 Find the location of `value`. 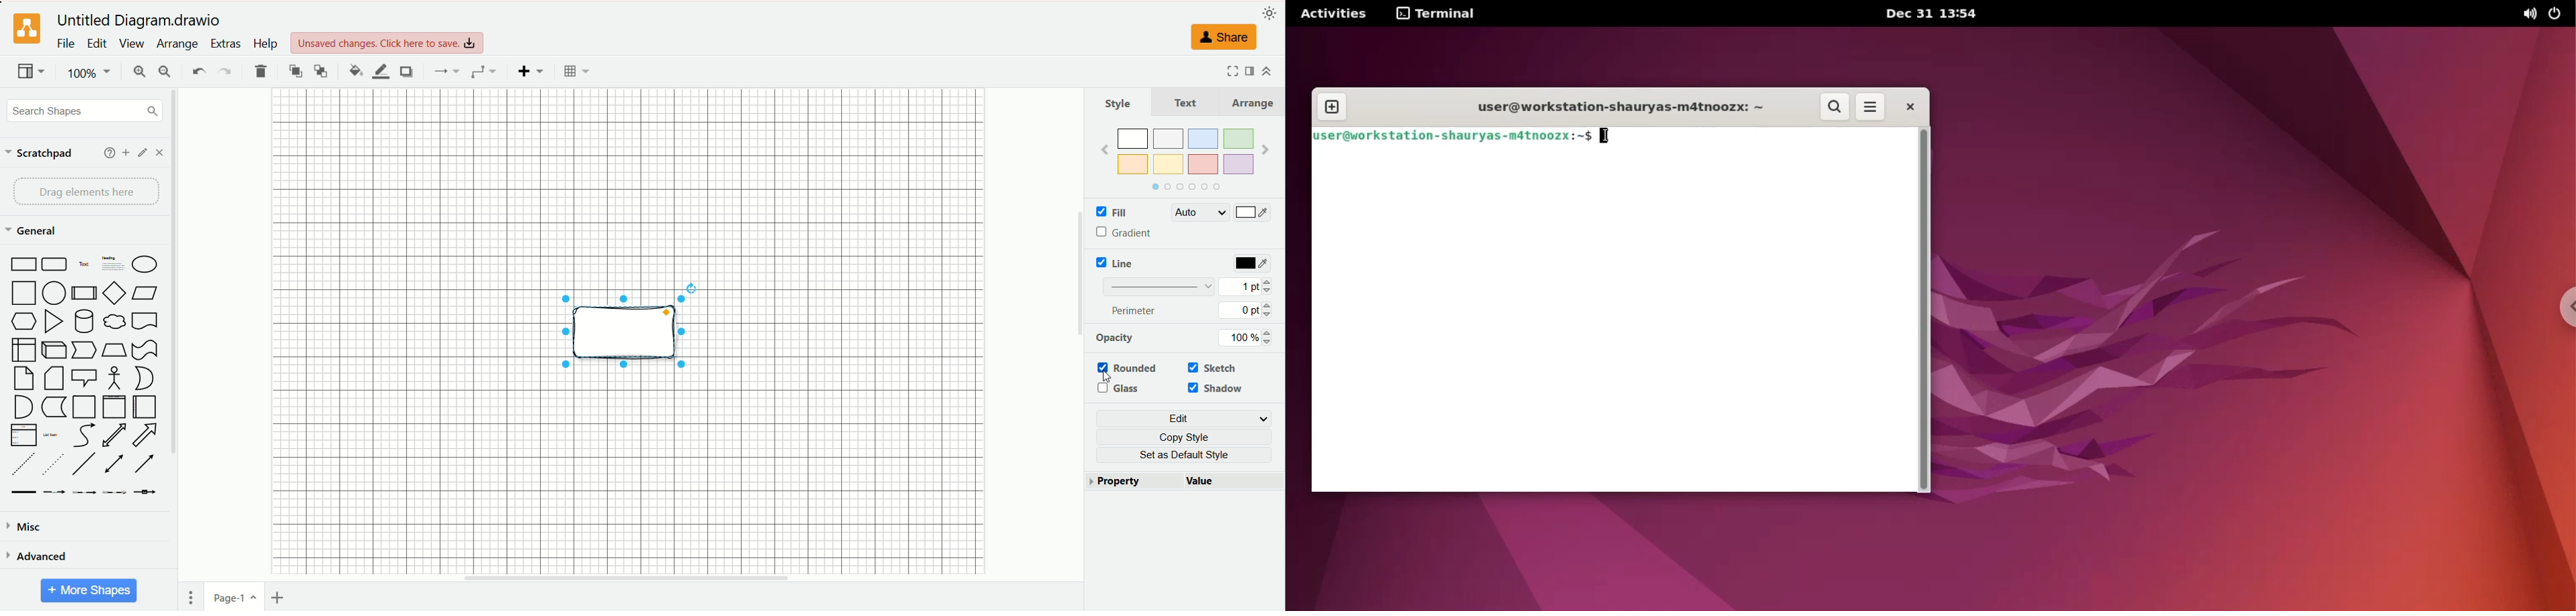

value is located at coordinates (1234, 482).